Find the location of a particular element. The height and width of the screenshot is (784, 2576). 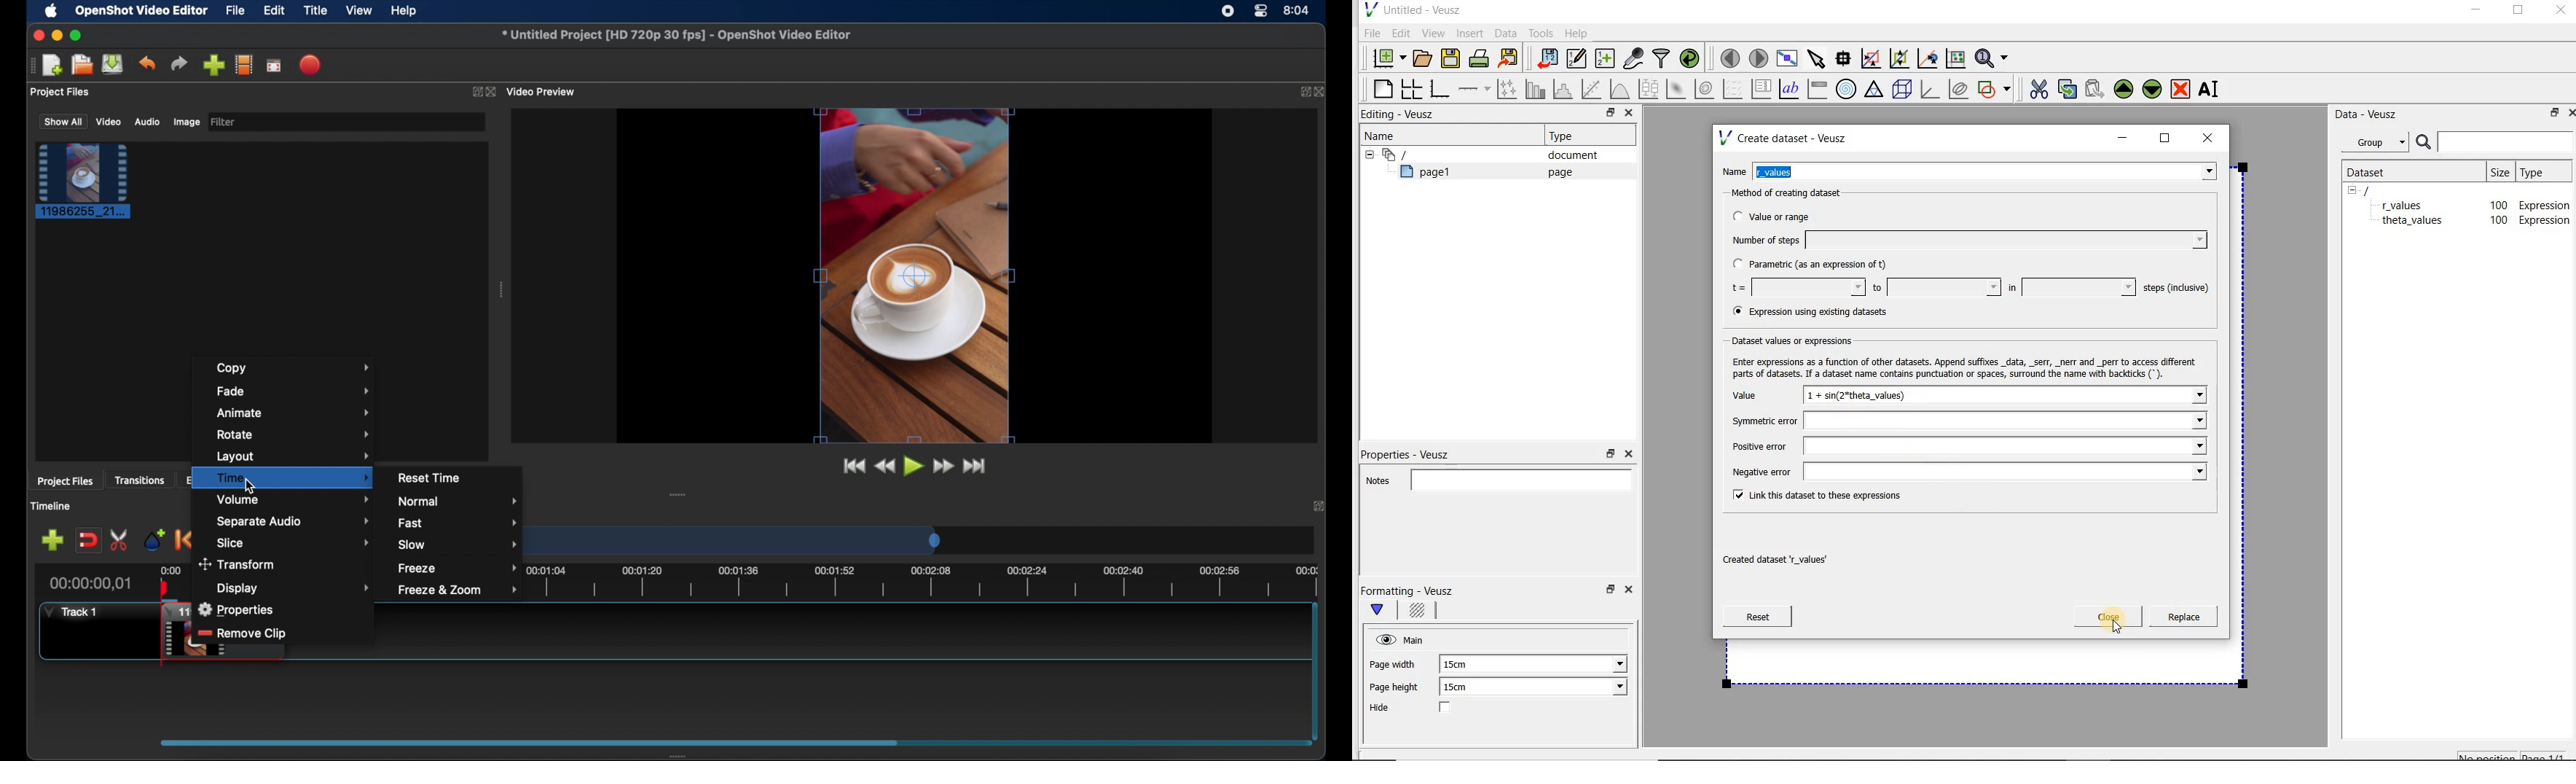

project files is located at coordinates (61, 92).